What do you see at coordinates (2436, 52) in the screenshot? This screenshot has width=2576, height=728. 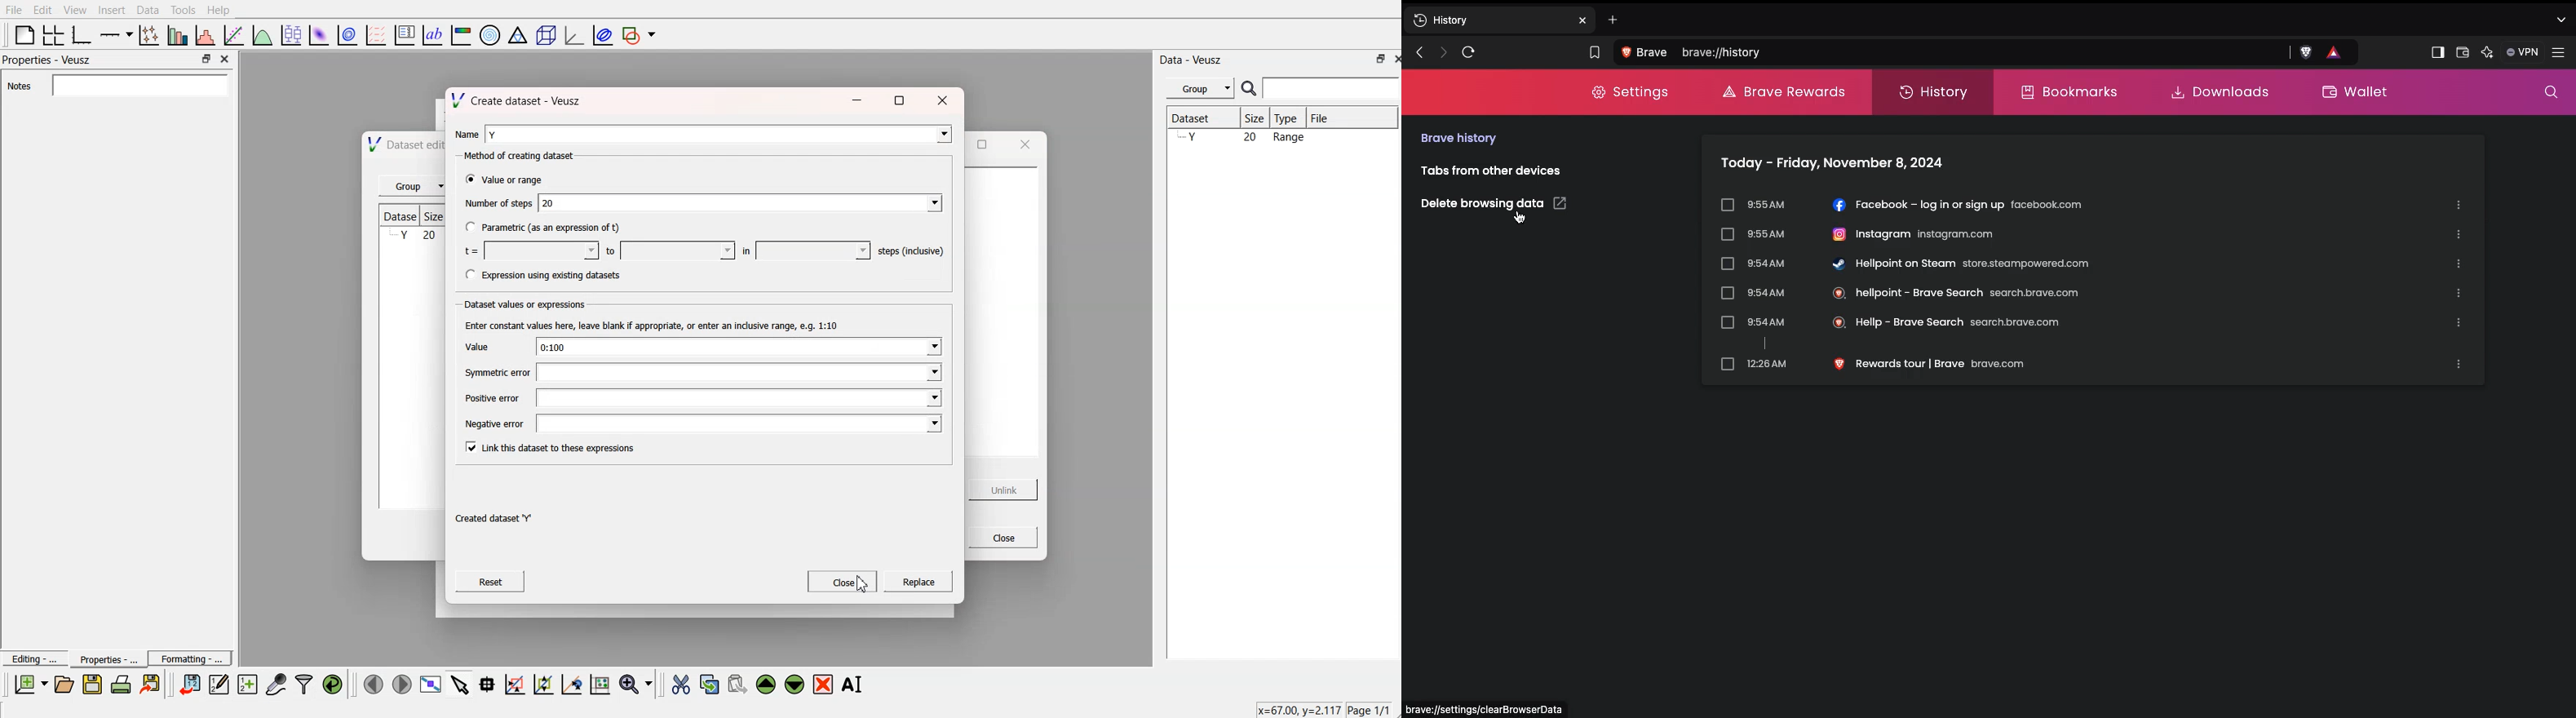 I see `Sidebar` at bounding box center [2436, 52].